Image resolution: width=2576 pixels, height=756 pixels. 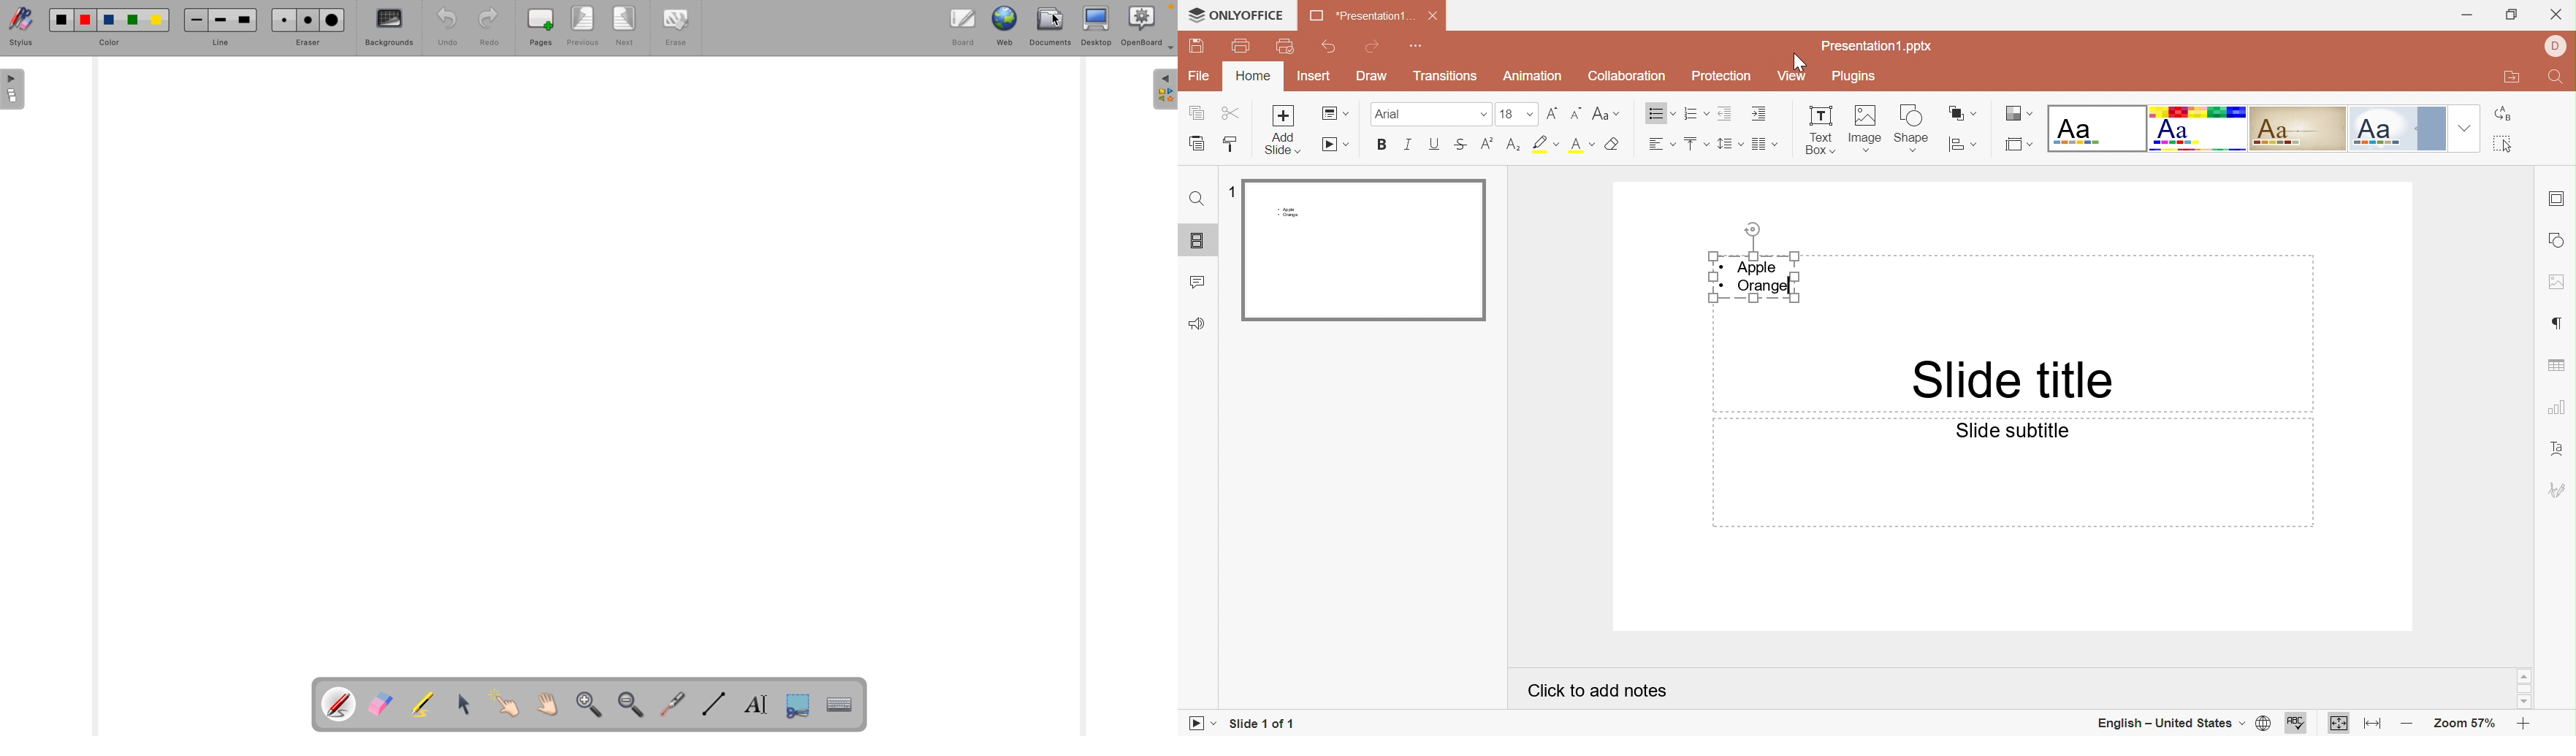 I want to click on Open file location, so click(x=2515, y=80).